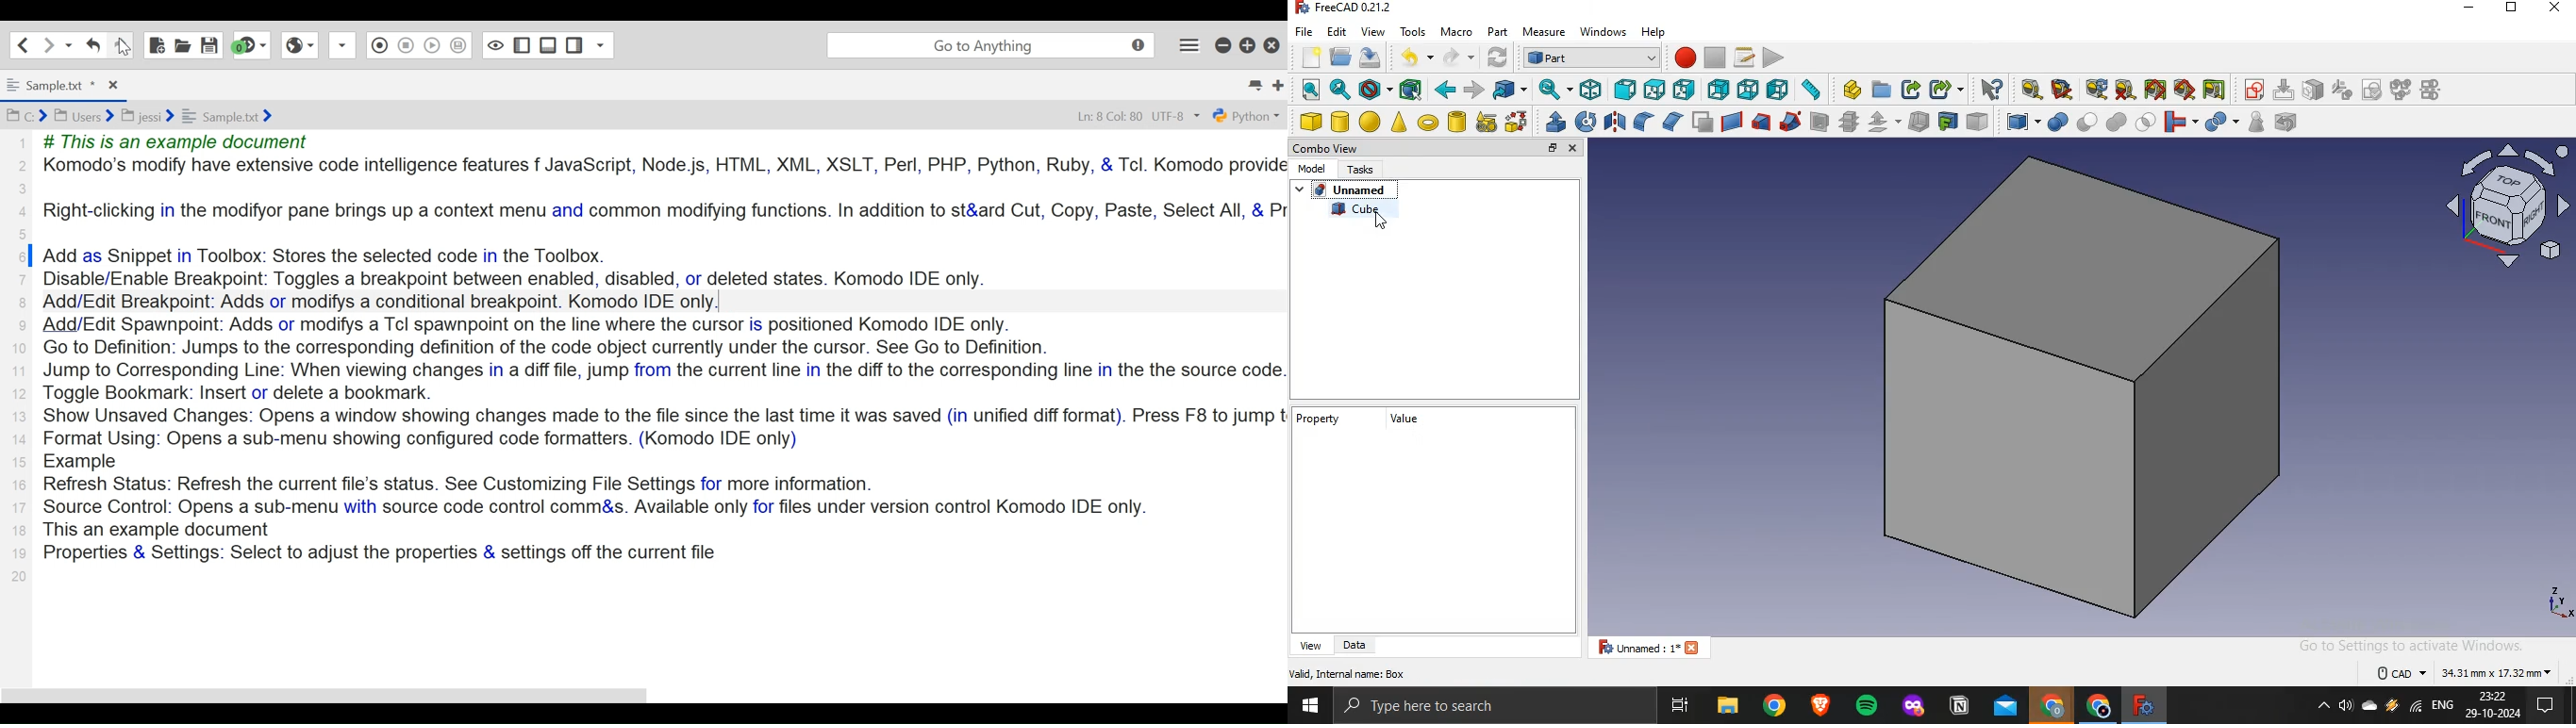 The image size is (2576, 728). Describe the element at coordinates (2032, 90) in the screenshot. I see `measure linear` at that location.